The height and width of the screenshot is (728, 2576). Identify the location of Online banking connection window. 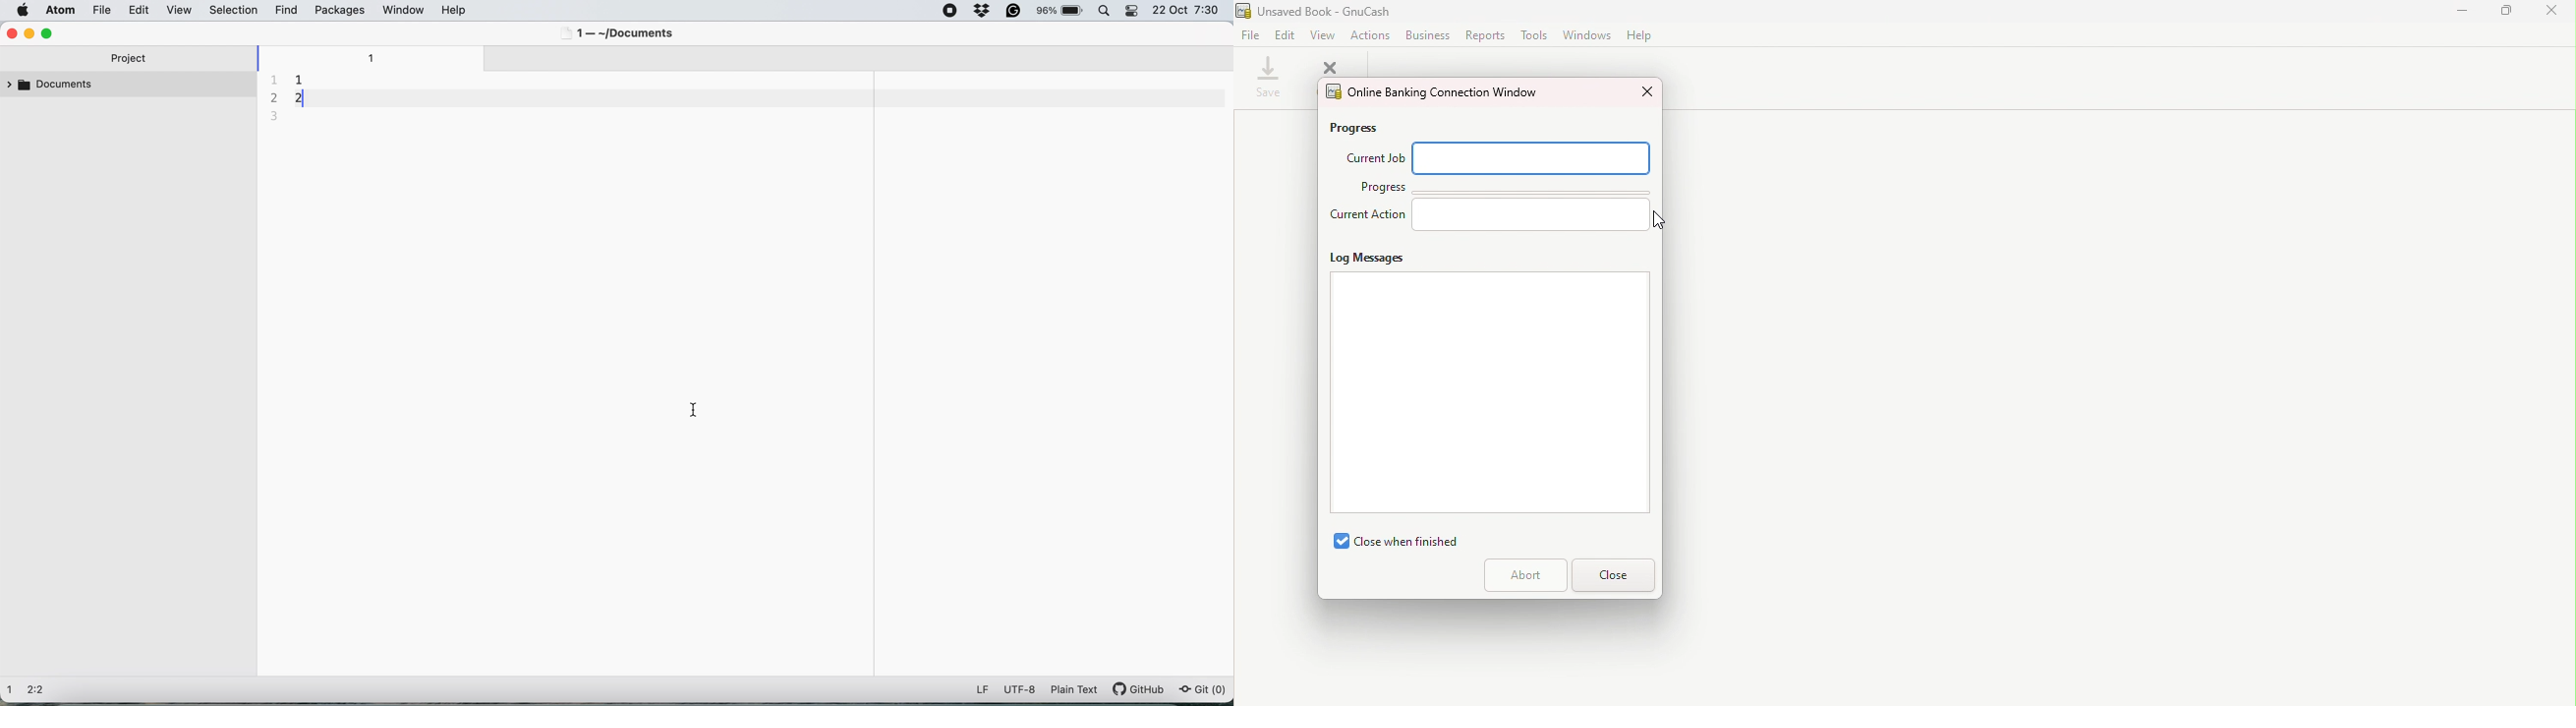
(1431, 91).